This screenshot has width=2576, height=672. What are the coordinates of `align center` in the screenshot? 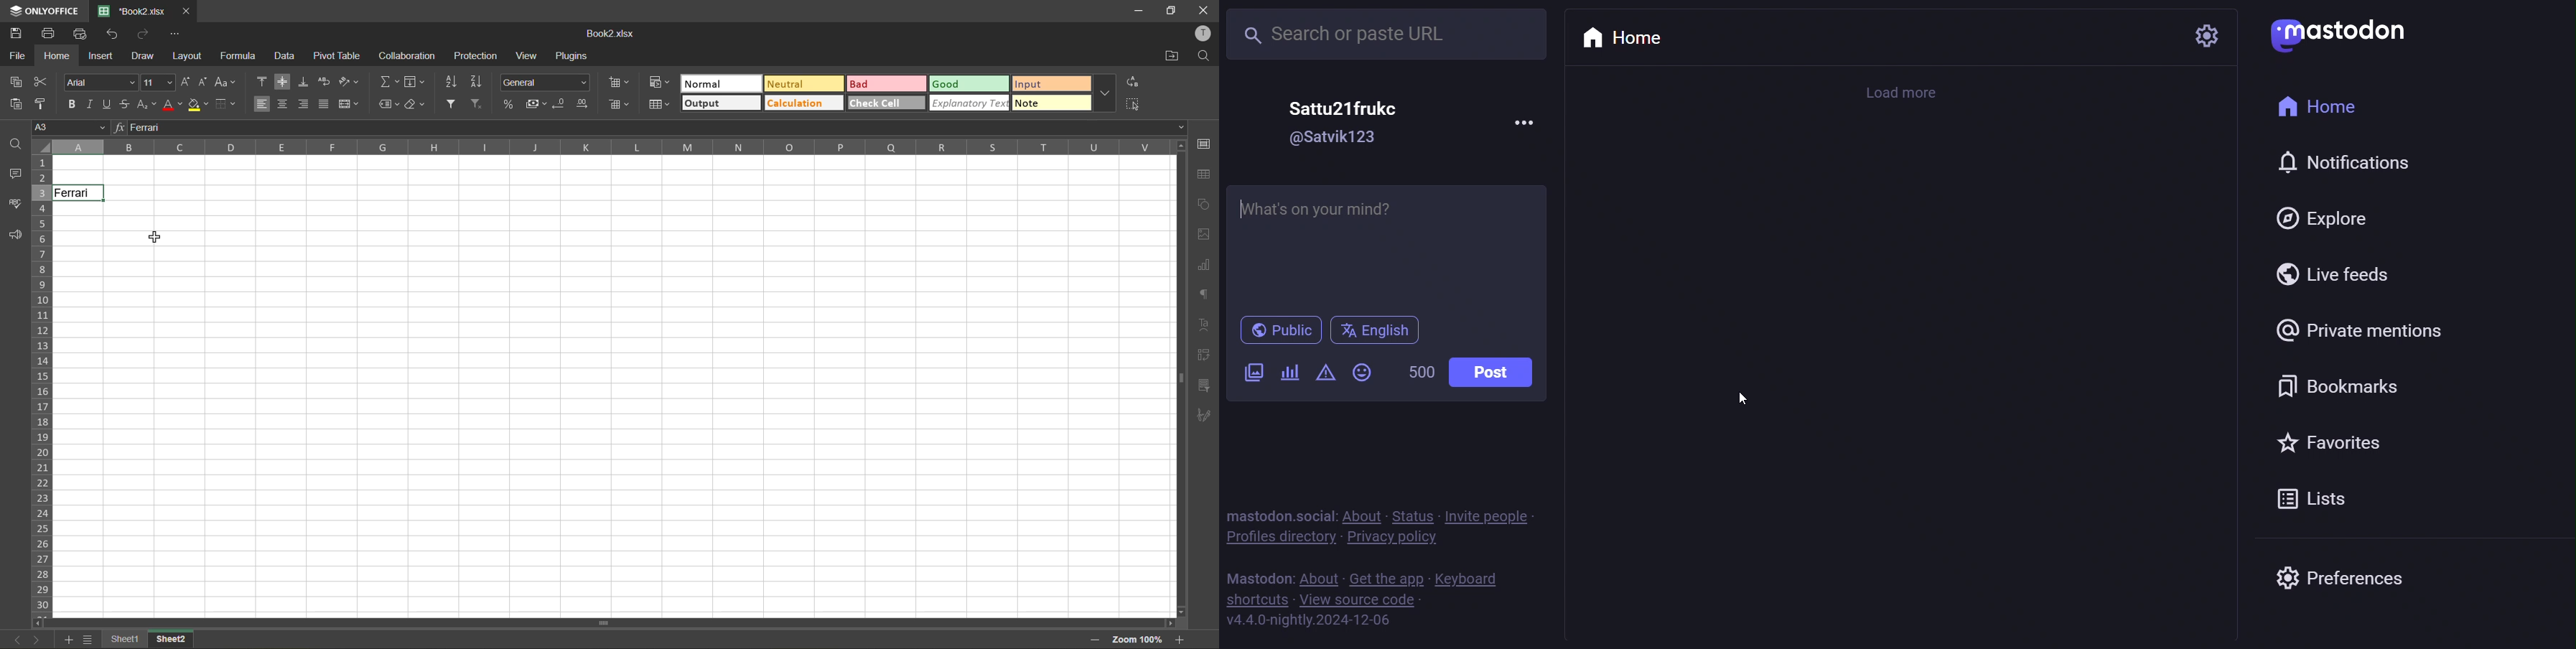 It's located at (284, 104).